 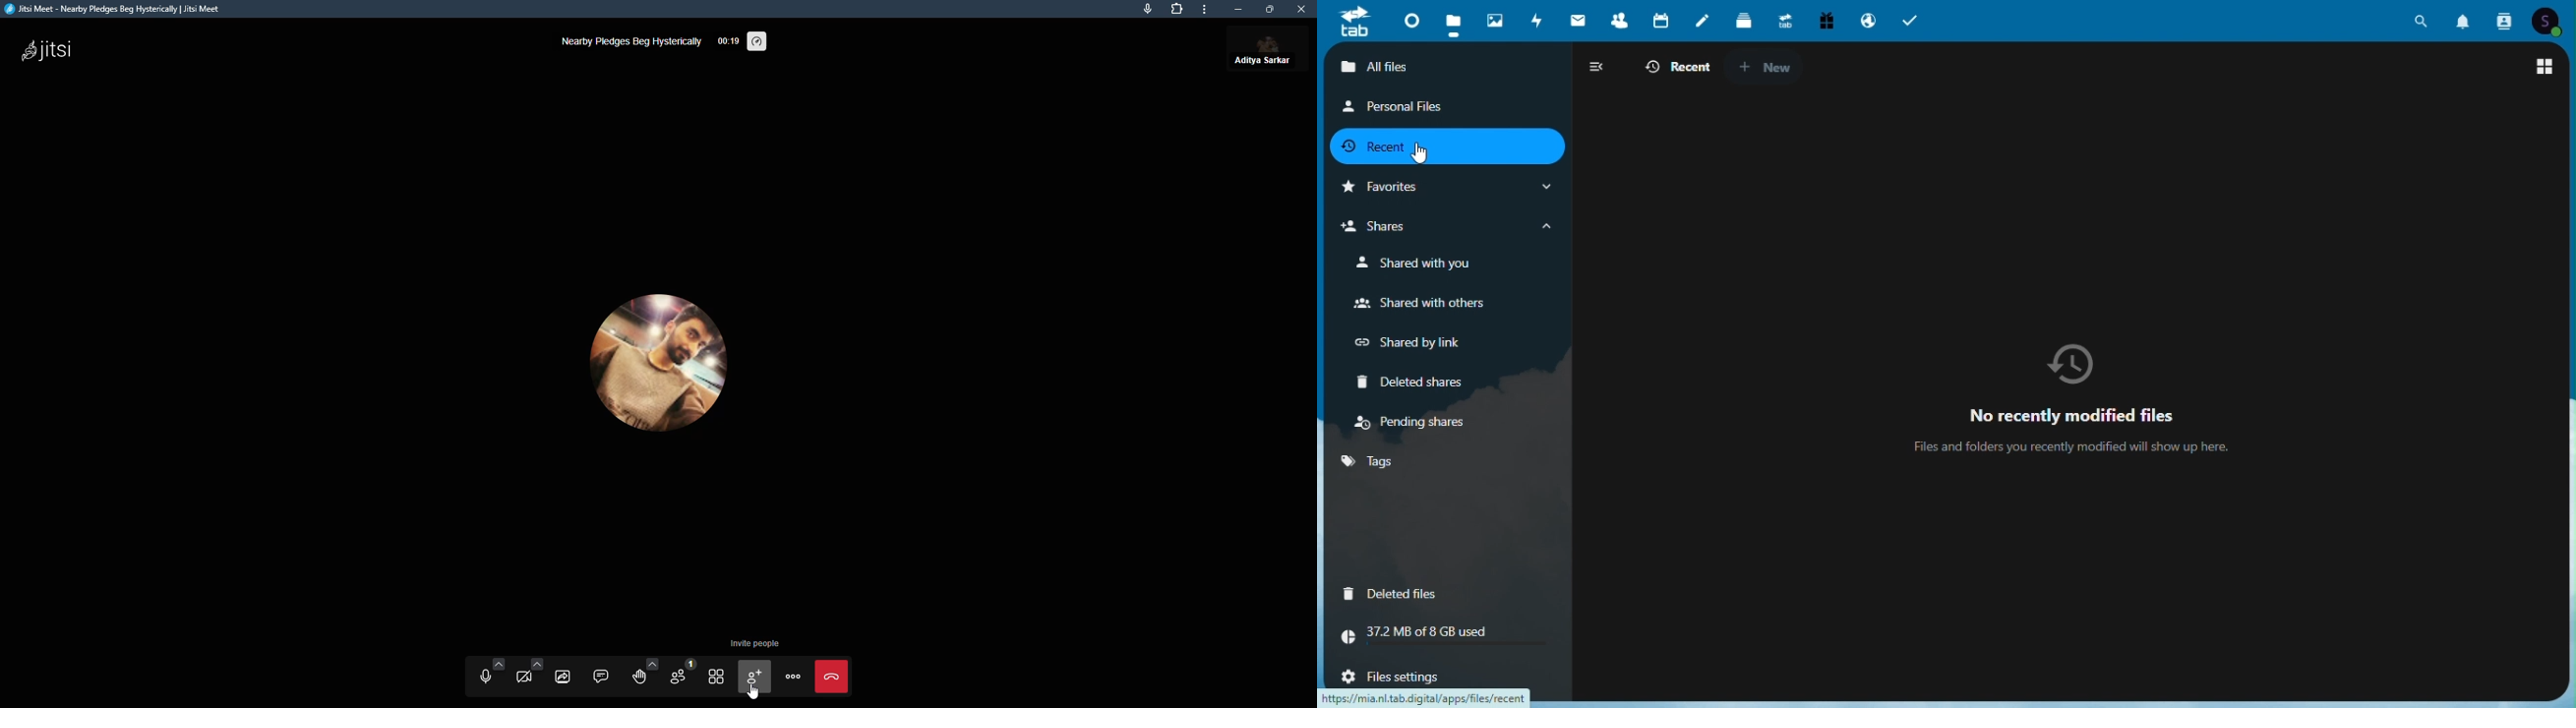 What do you see at coordinates (1702, 22) in the screenshot?
I see `notes` at bounding box center [1702, 22].